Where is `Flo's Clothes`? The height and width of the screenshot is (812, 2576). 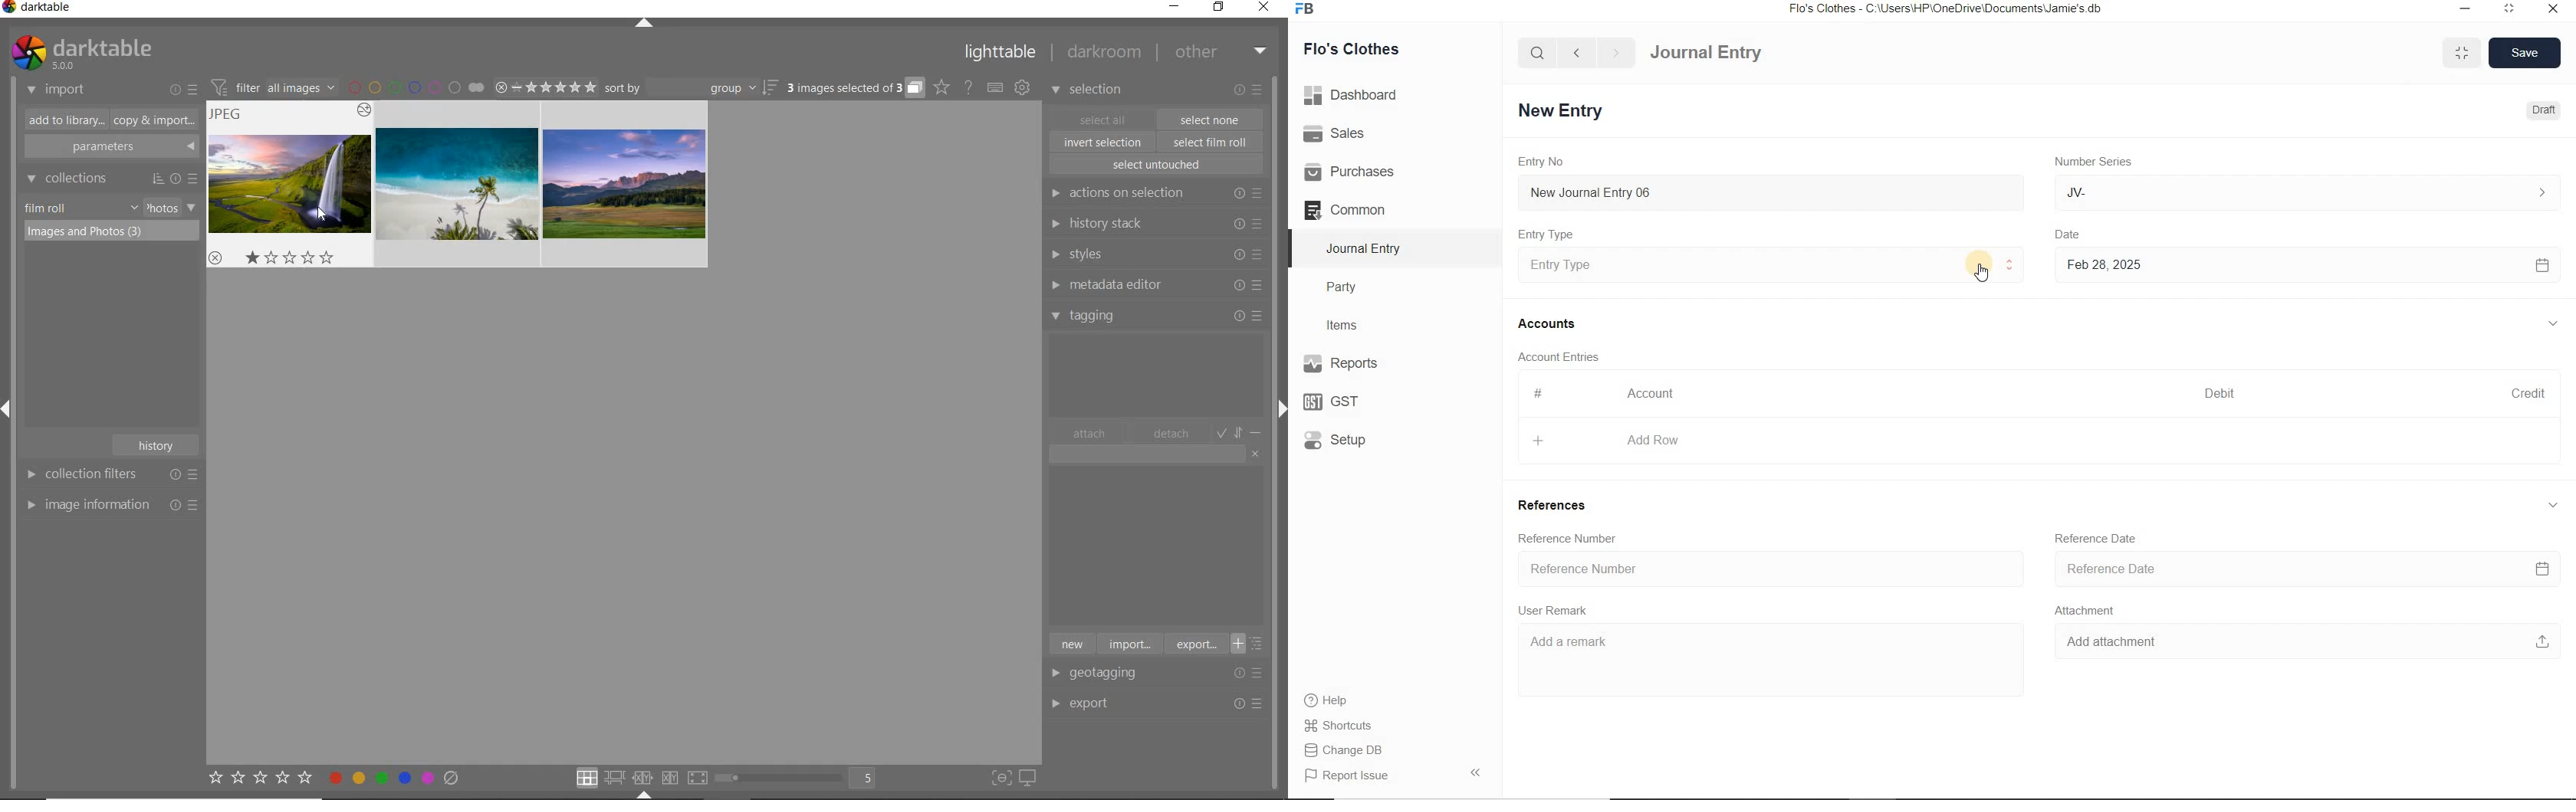 Flo's Clothes is located at coordinates (1363, 49).